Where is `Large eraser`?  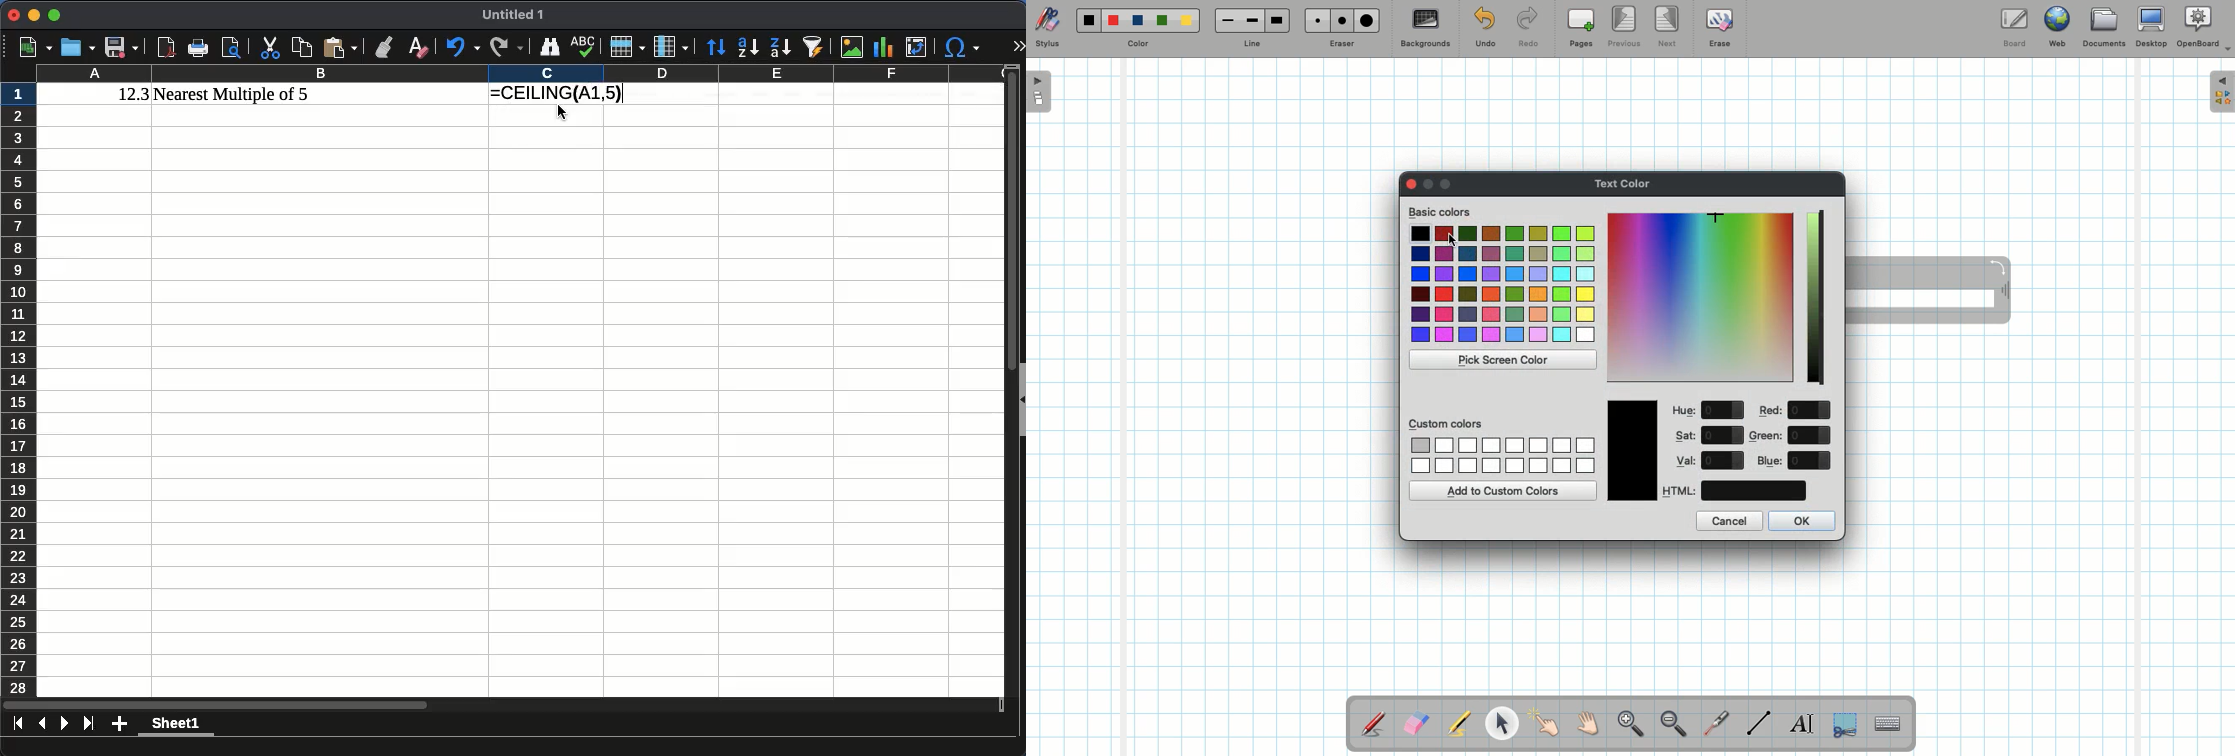
Large eraser is located at coordinates (1367, 20).